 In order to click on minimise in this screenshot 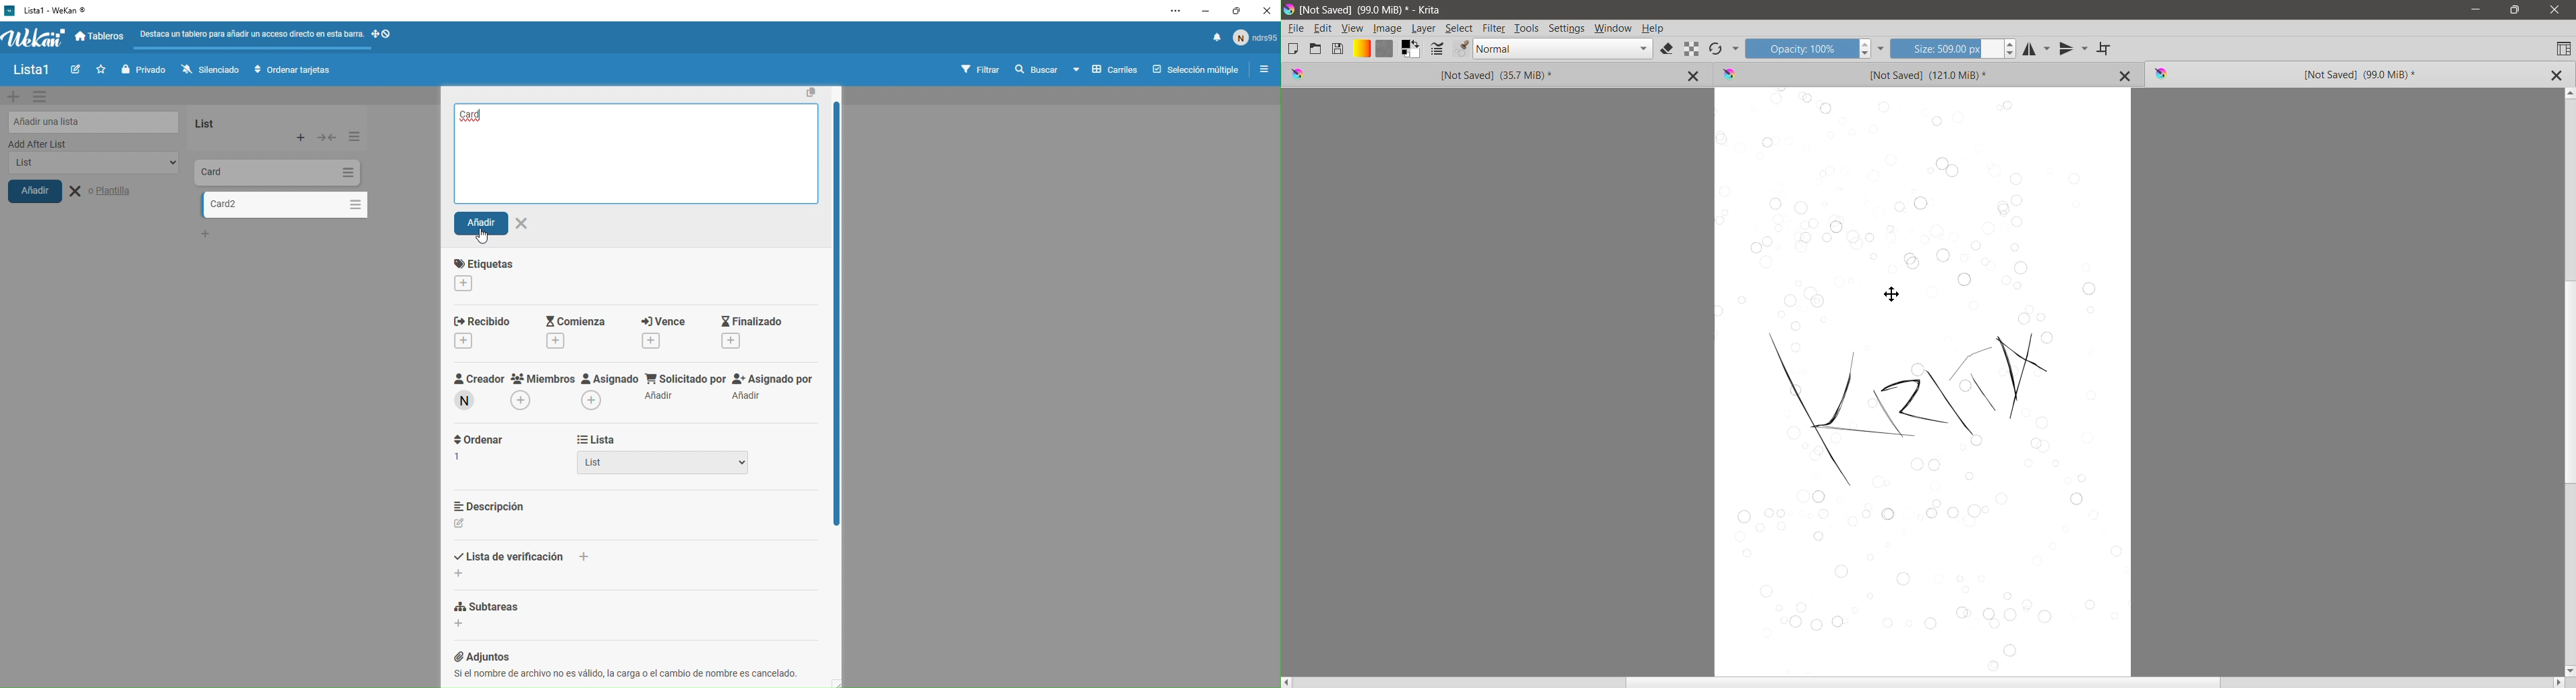, I will do `click(1204, 10)`.